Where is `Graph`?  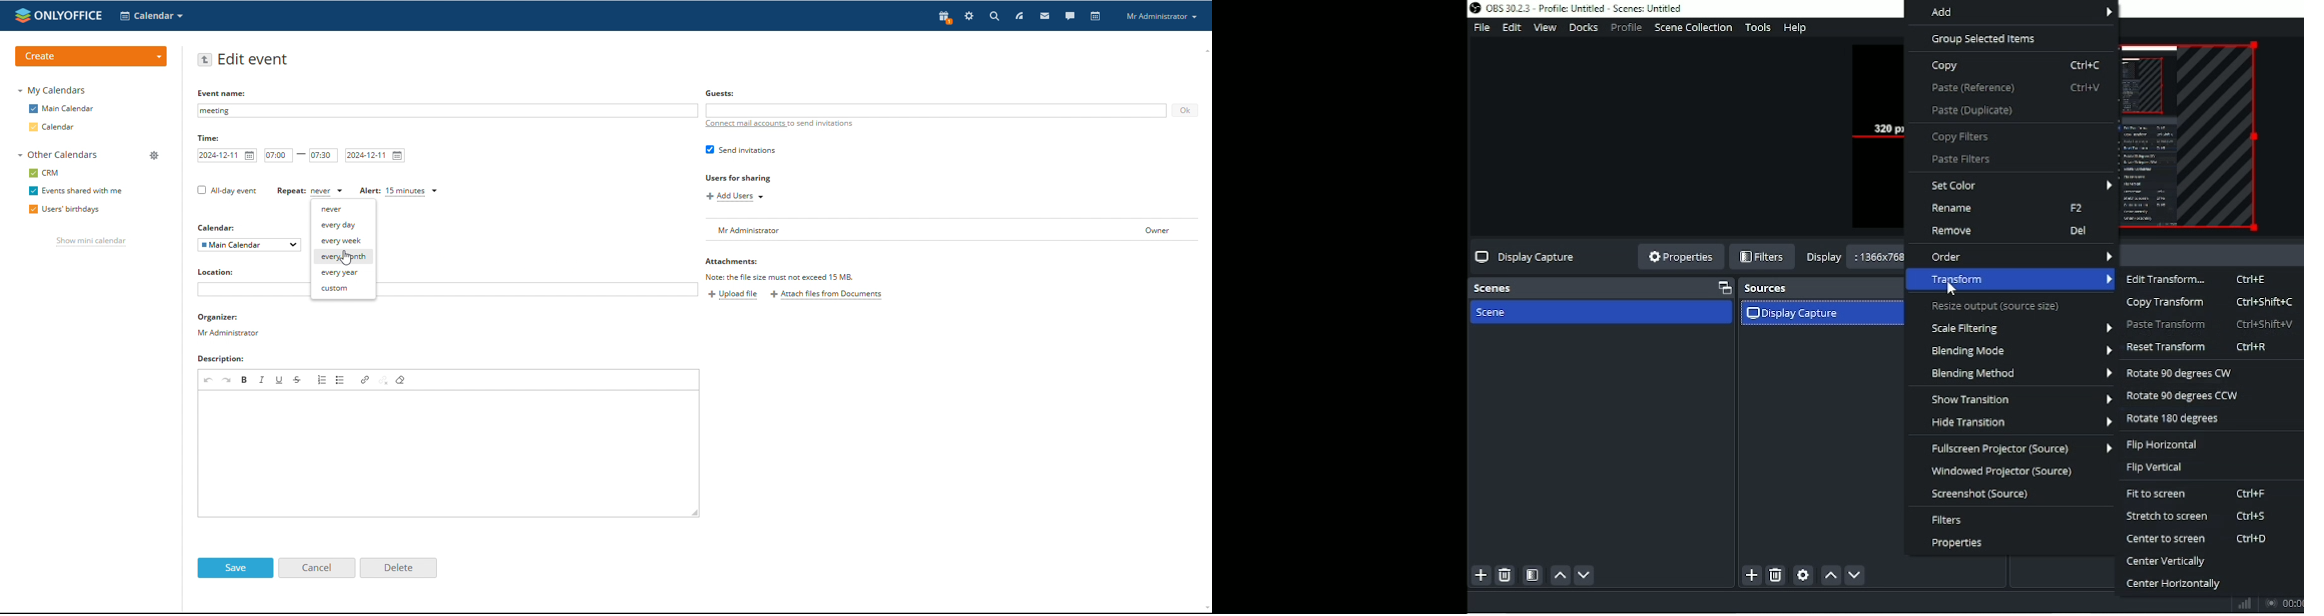 Graph is located at coordinates (2241, 602).